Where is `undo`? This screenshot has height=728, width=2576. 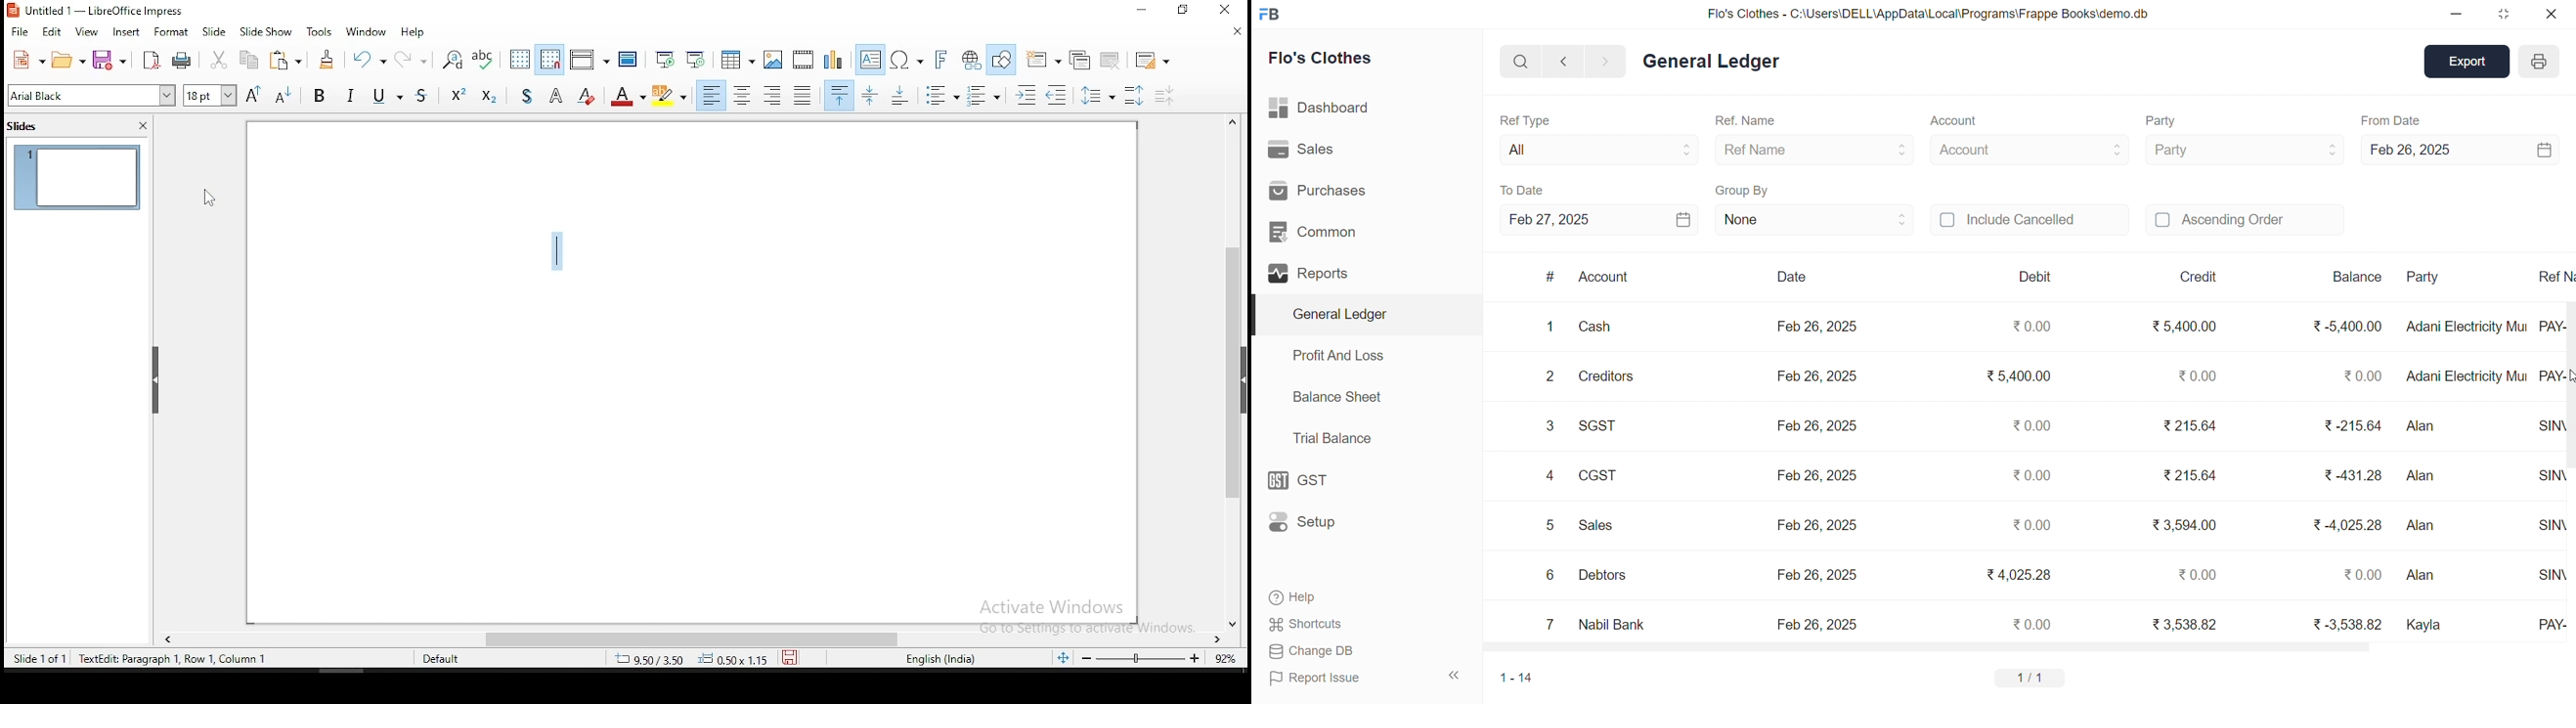 undo is located at coordinates (368, 58).